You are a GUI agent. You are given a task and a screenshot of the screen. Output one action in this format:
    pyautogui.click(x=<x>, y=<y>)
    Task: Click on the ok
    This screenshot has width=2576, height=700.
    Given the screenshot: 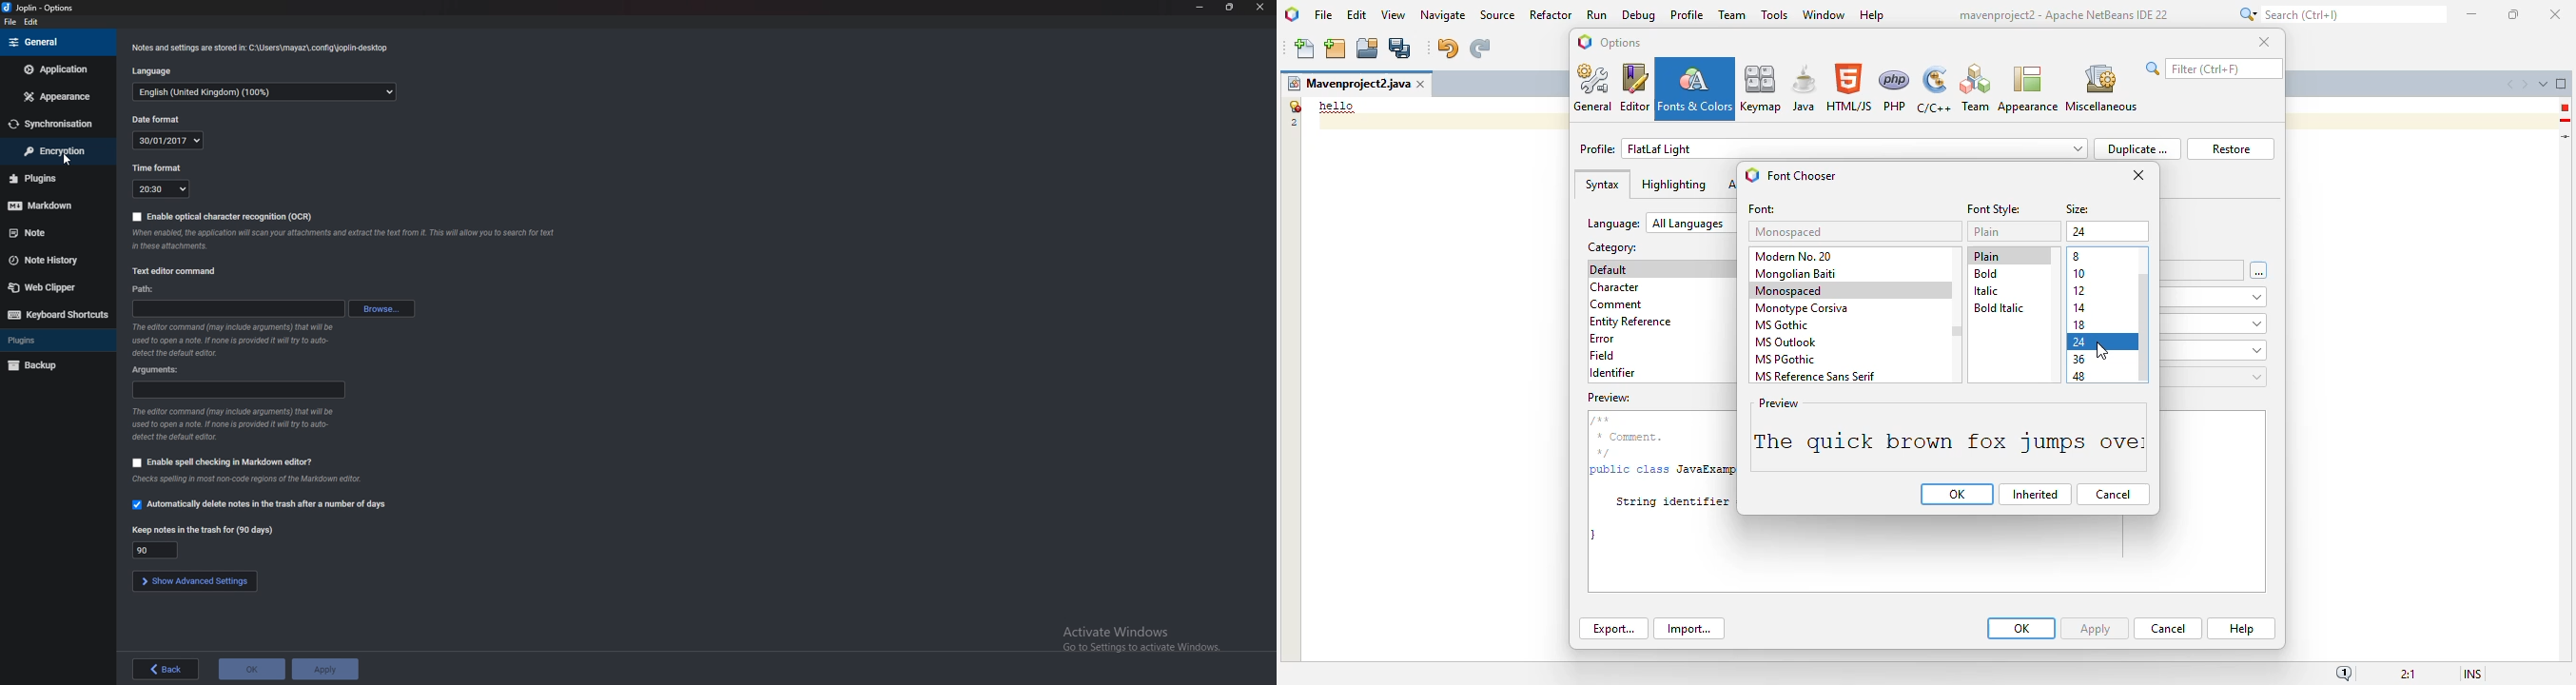 What is the action you would take?
    pyautogui.click(x=250, y=669)
    